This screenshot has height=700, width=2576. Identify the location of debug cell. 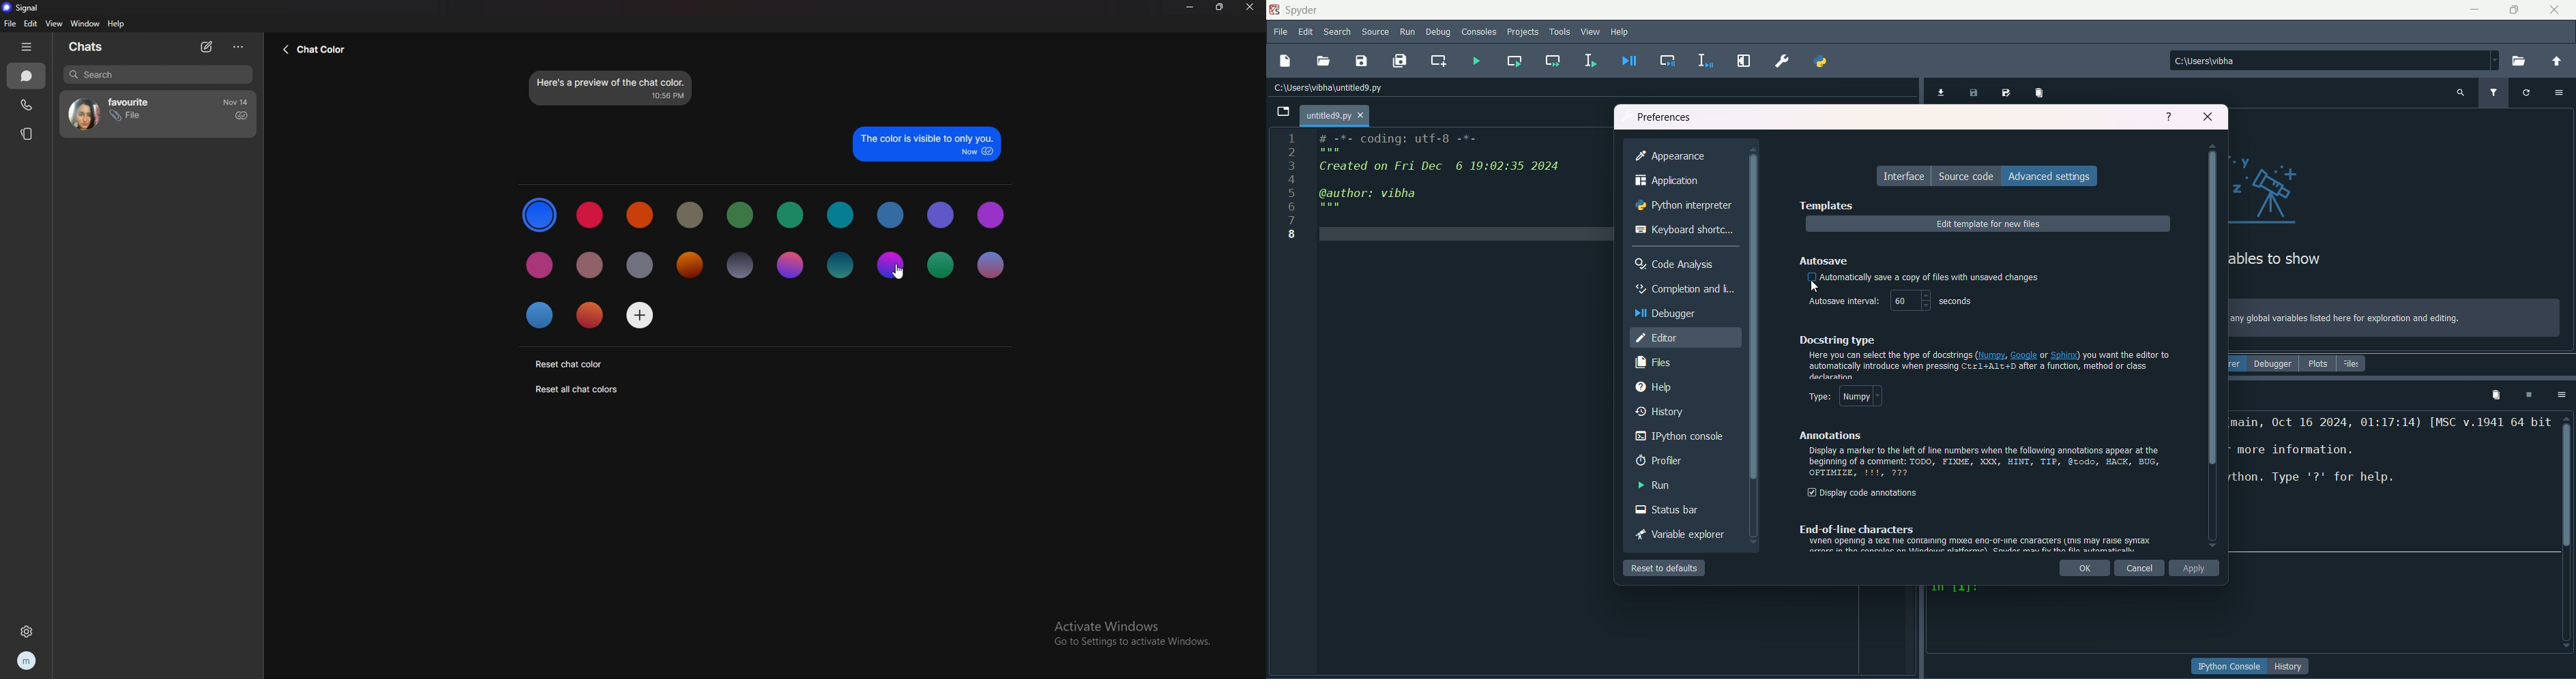
(1669, 61).